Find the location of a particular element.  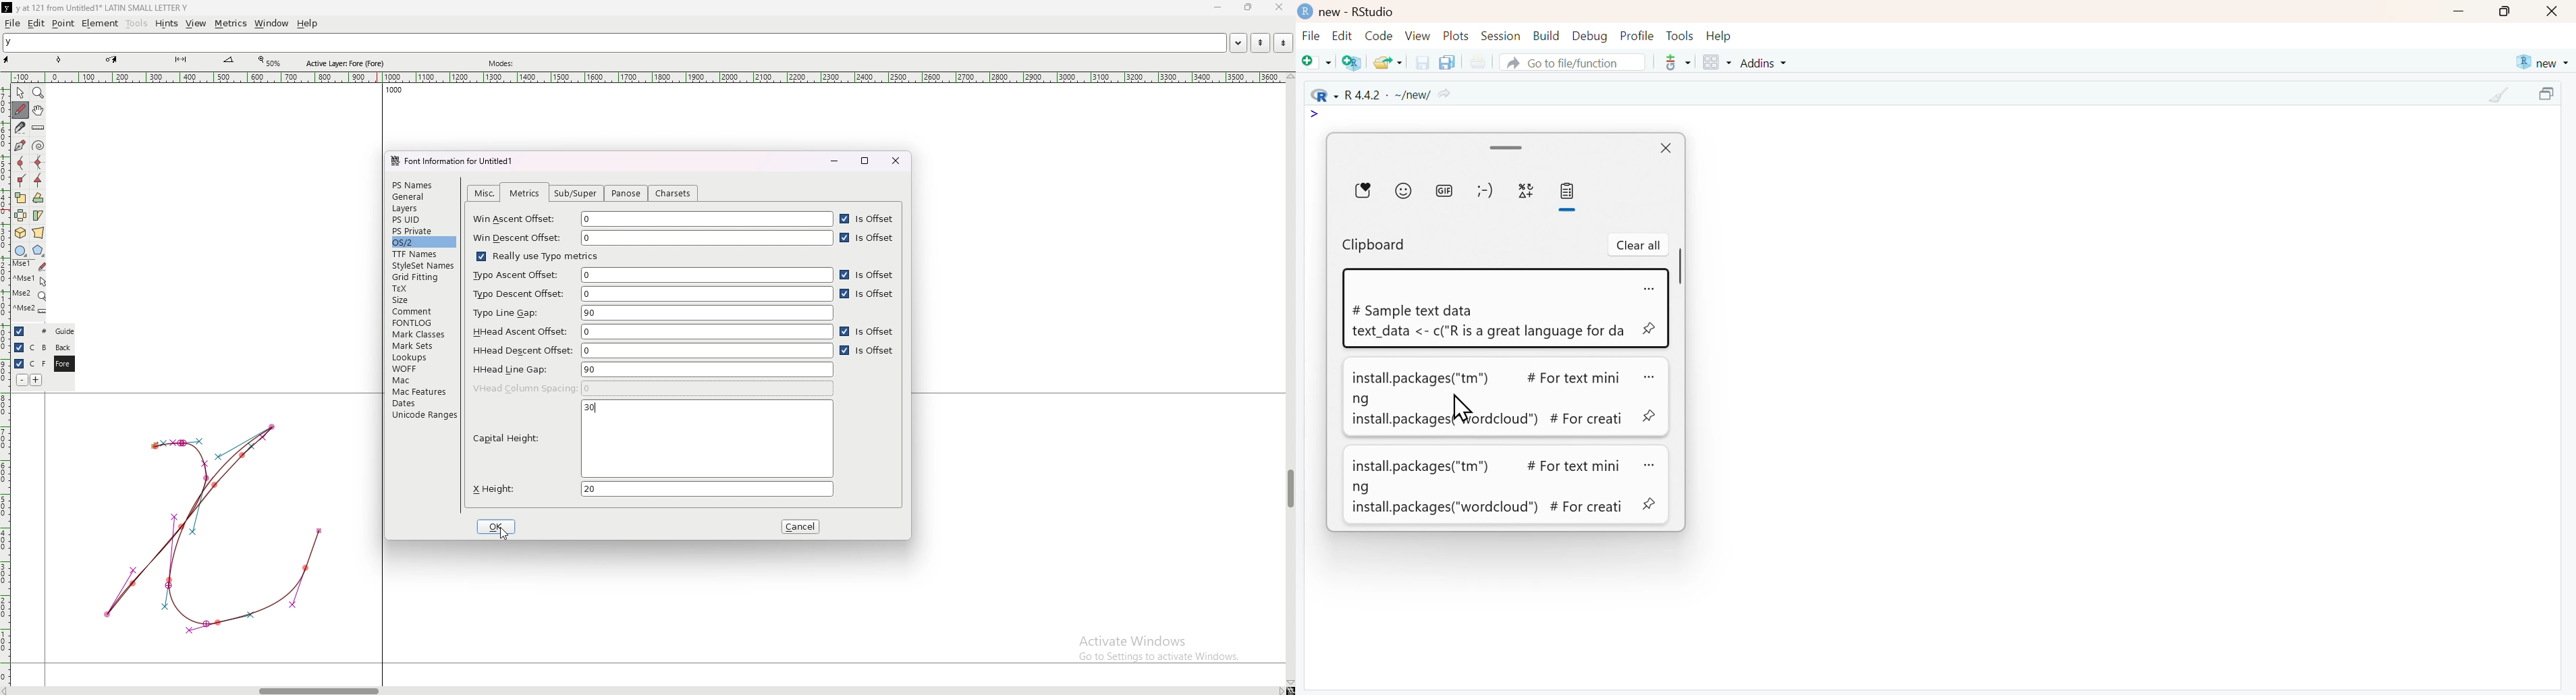

minimize is located at coordinates (2460, 11).